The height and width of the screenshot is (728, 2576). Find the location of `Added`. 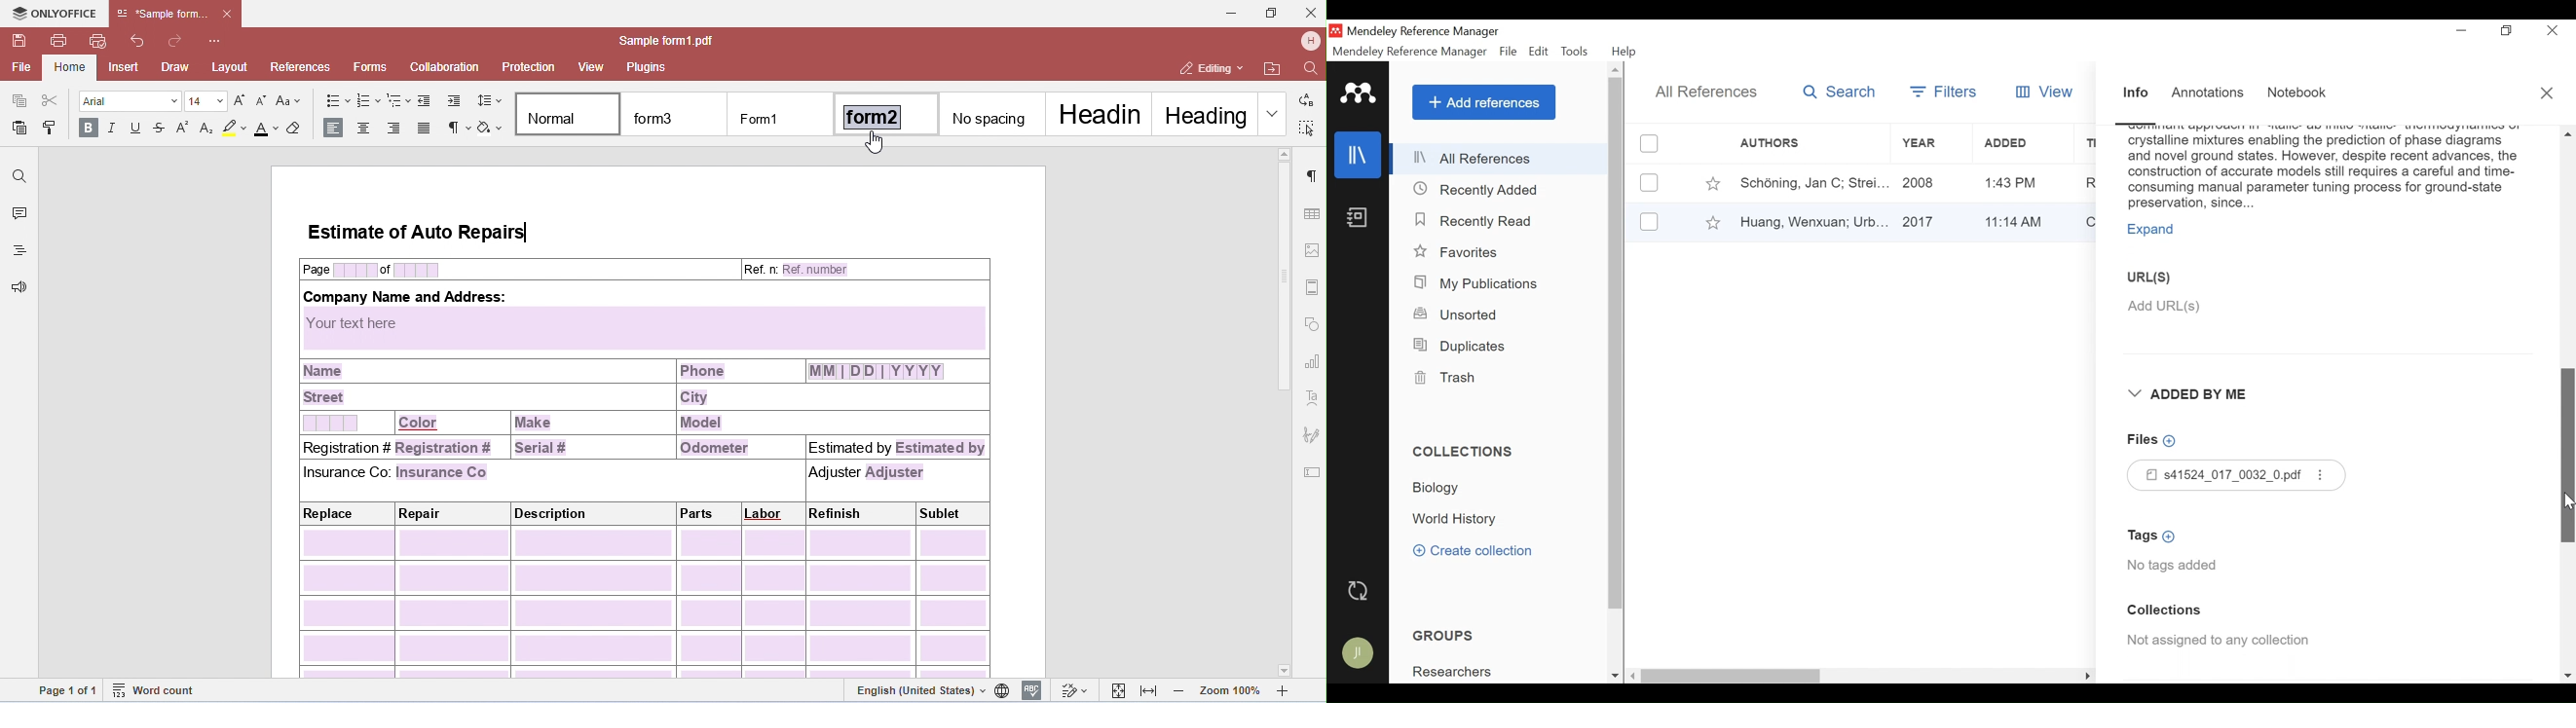

Added is located at coordinates (2020, 182).